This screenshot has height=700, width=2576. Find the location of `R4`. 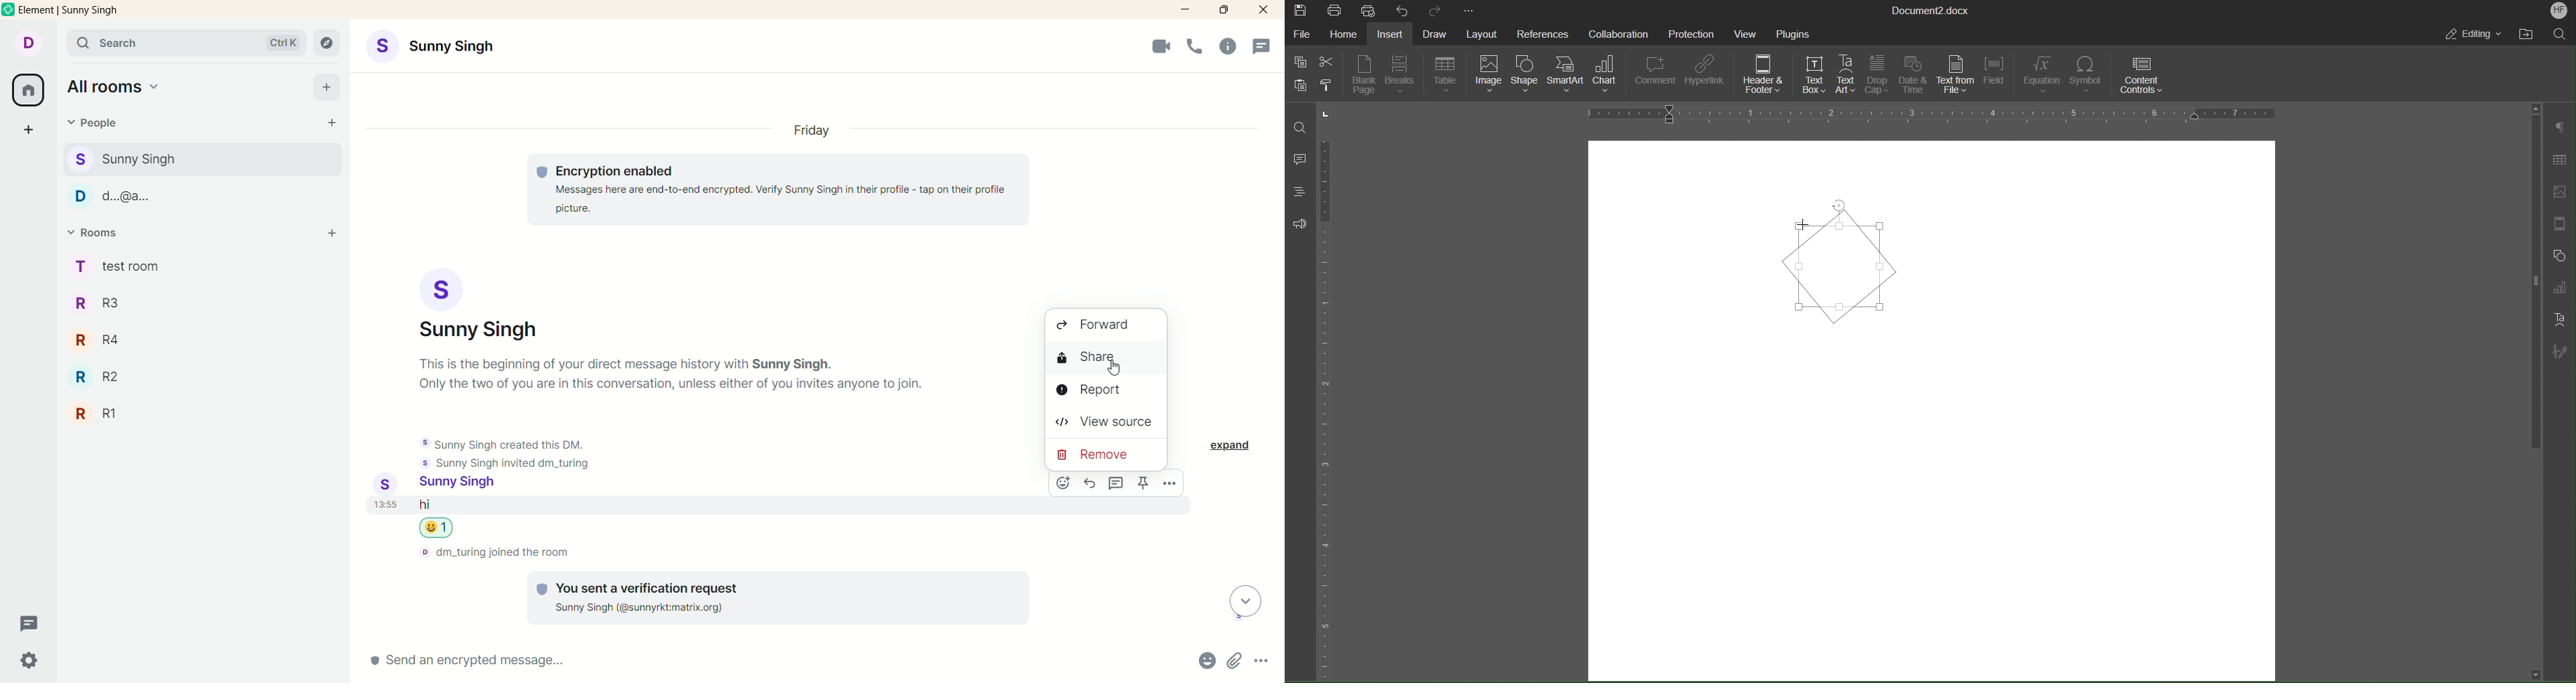

R4 is located at coordinates (100, 344).